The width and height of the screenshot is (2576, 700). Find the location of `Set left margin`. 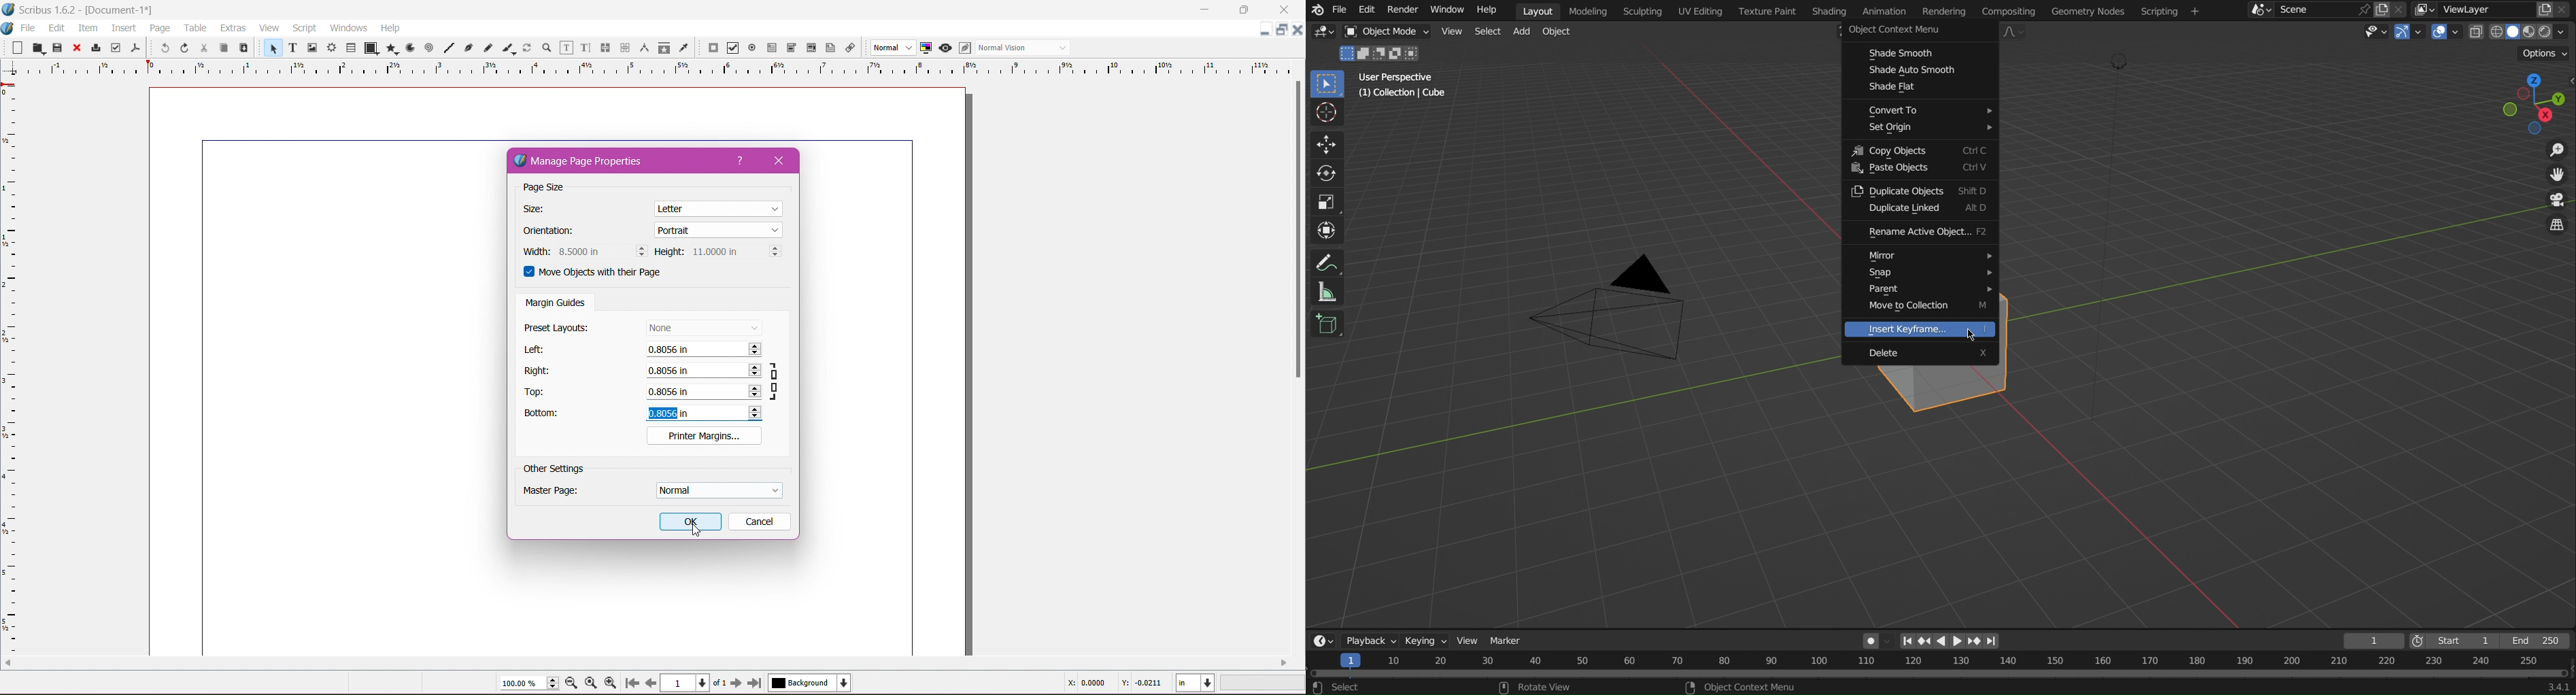

Set left margin is located at coordinates (704, 351).